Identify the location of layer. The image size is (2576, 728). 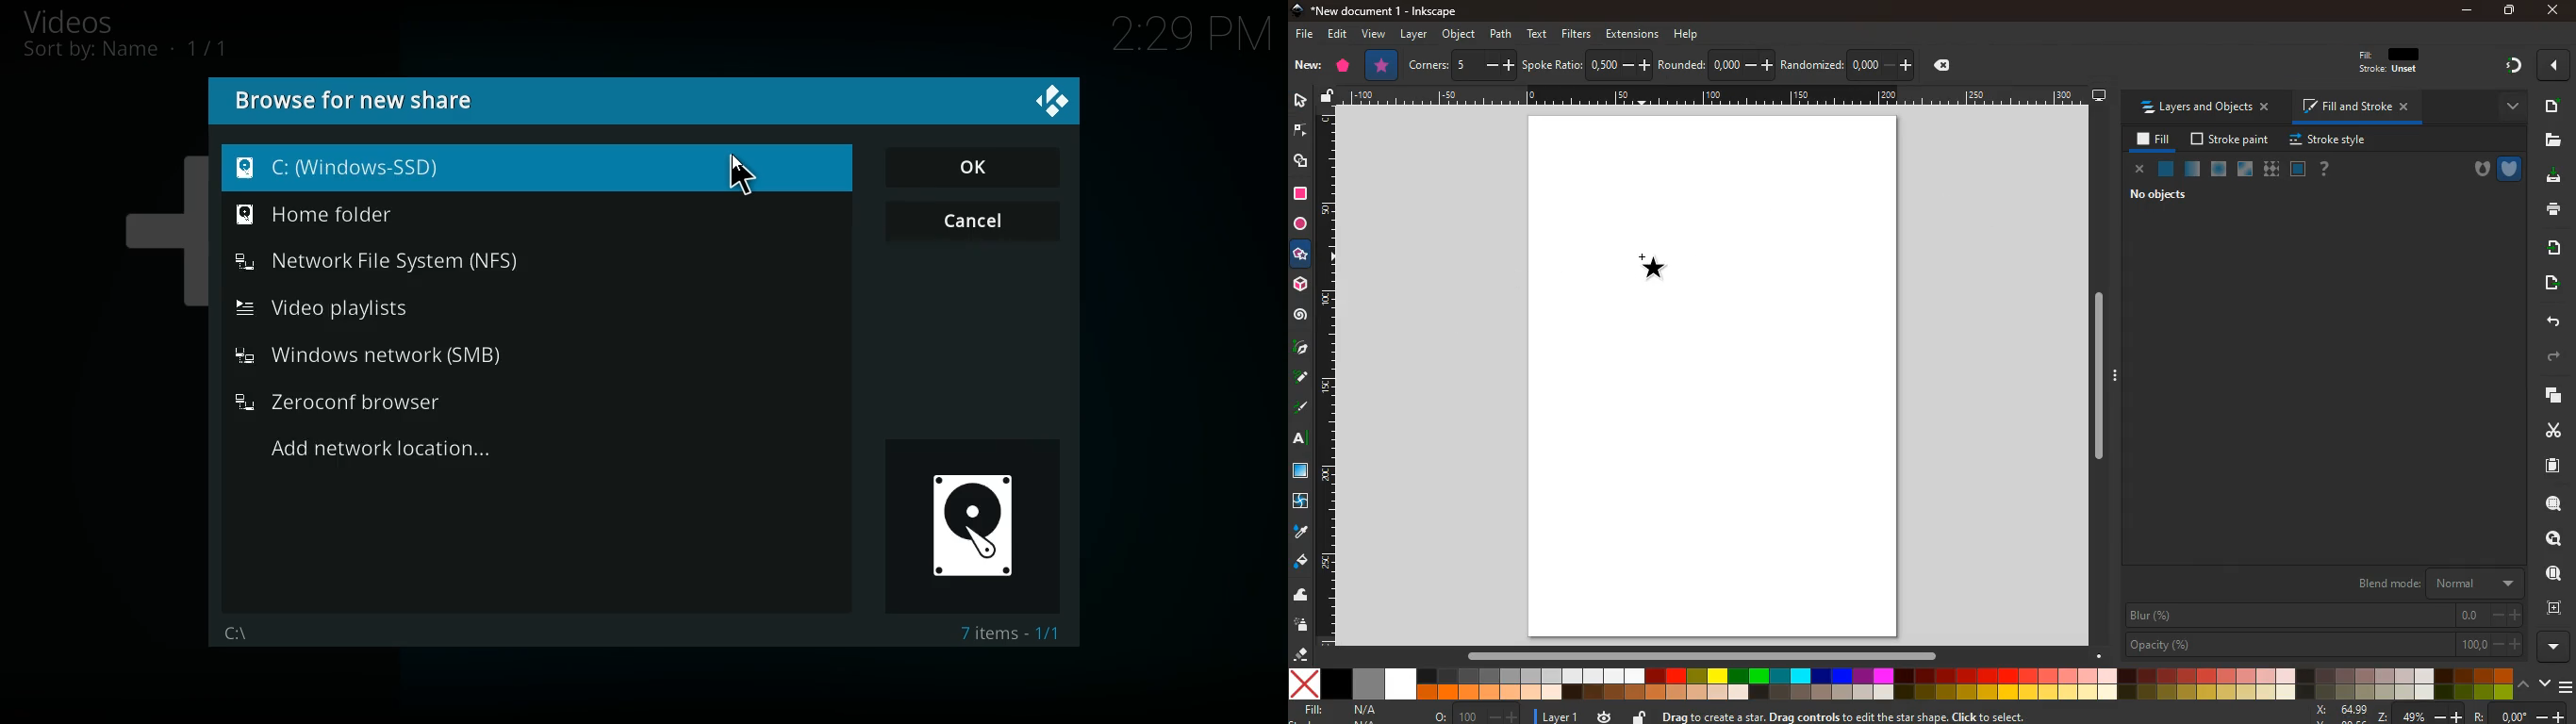
(1412, 35).